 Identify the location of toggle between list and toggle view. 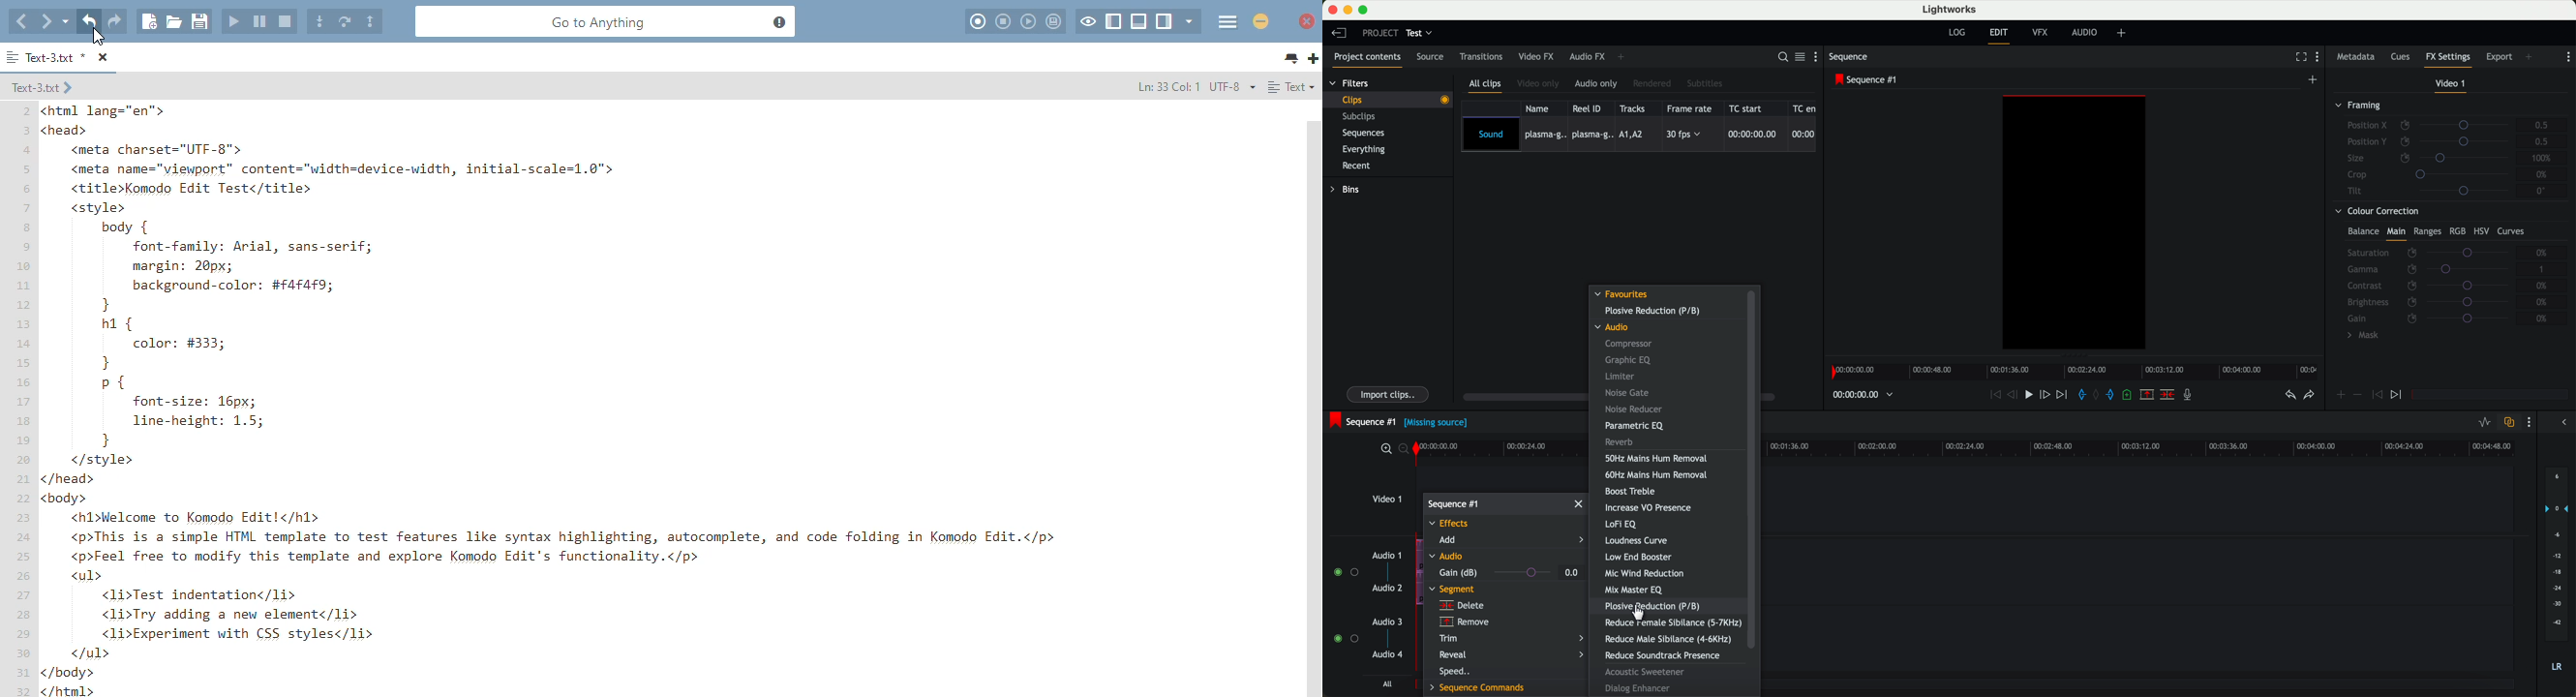
(1801, 57).